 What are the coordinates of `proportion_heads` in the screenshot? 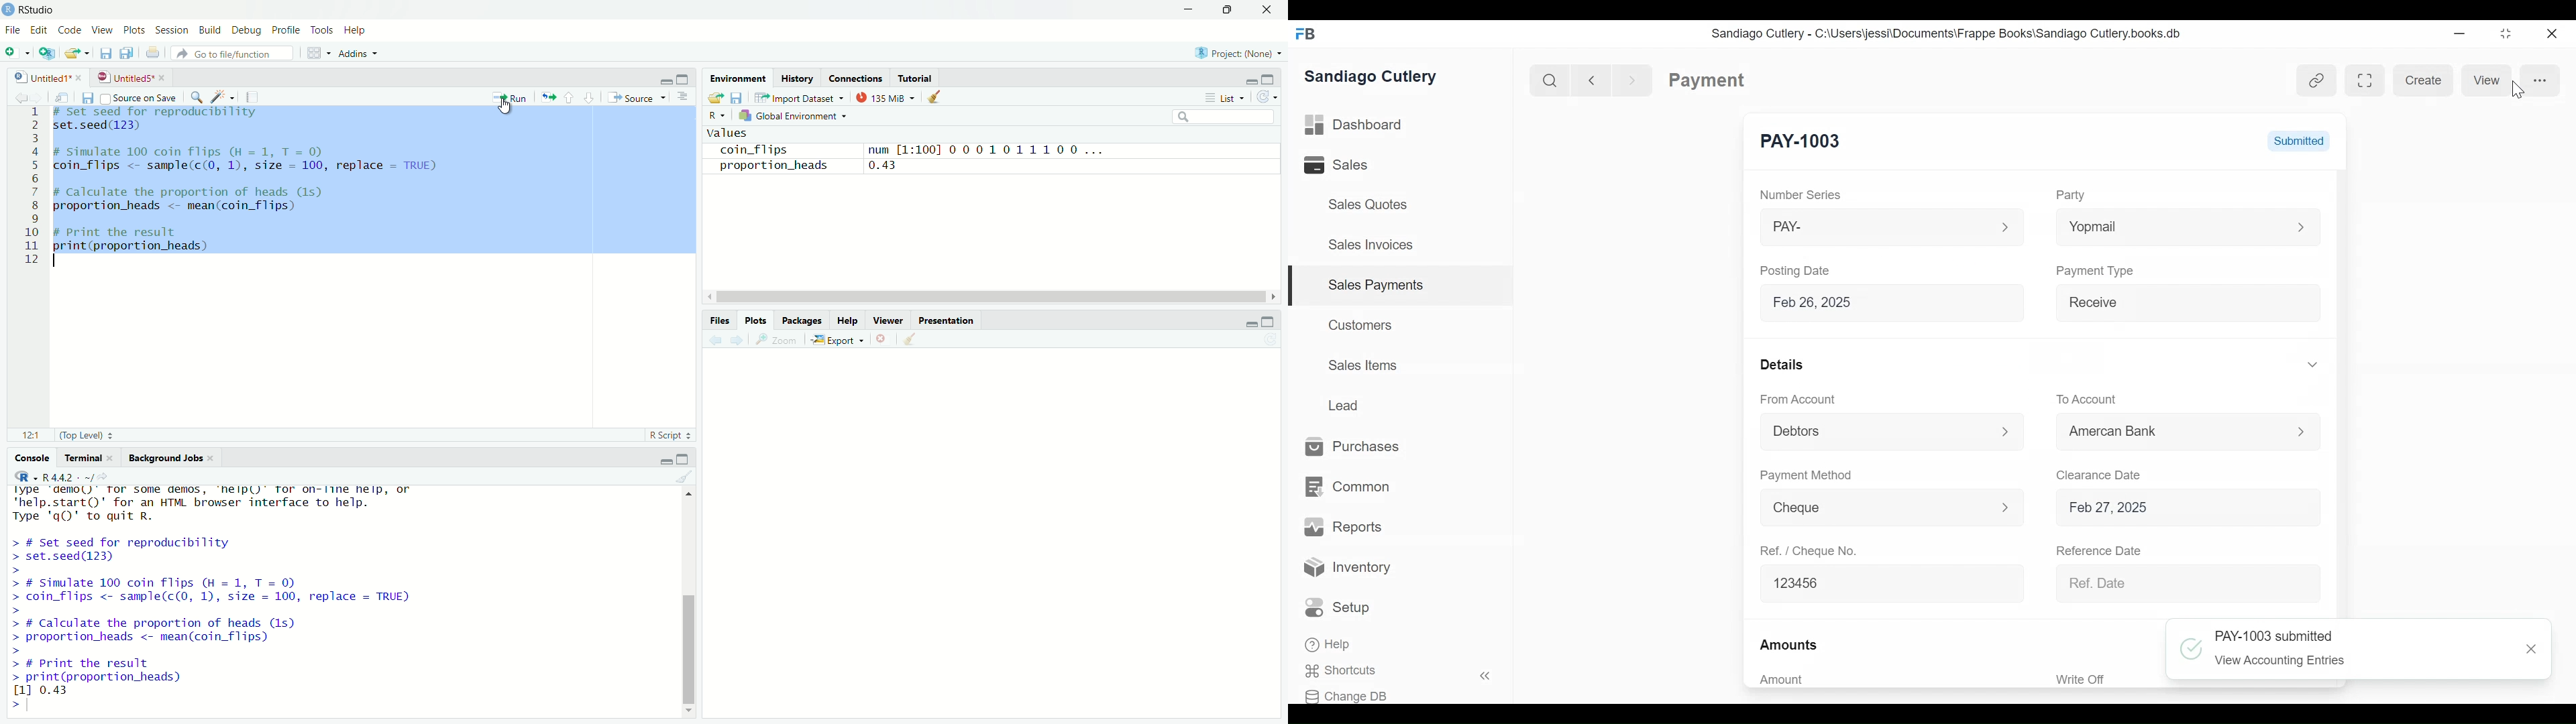 It's located at (772, 166).